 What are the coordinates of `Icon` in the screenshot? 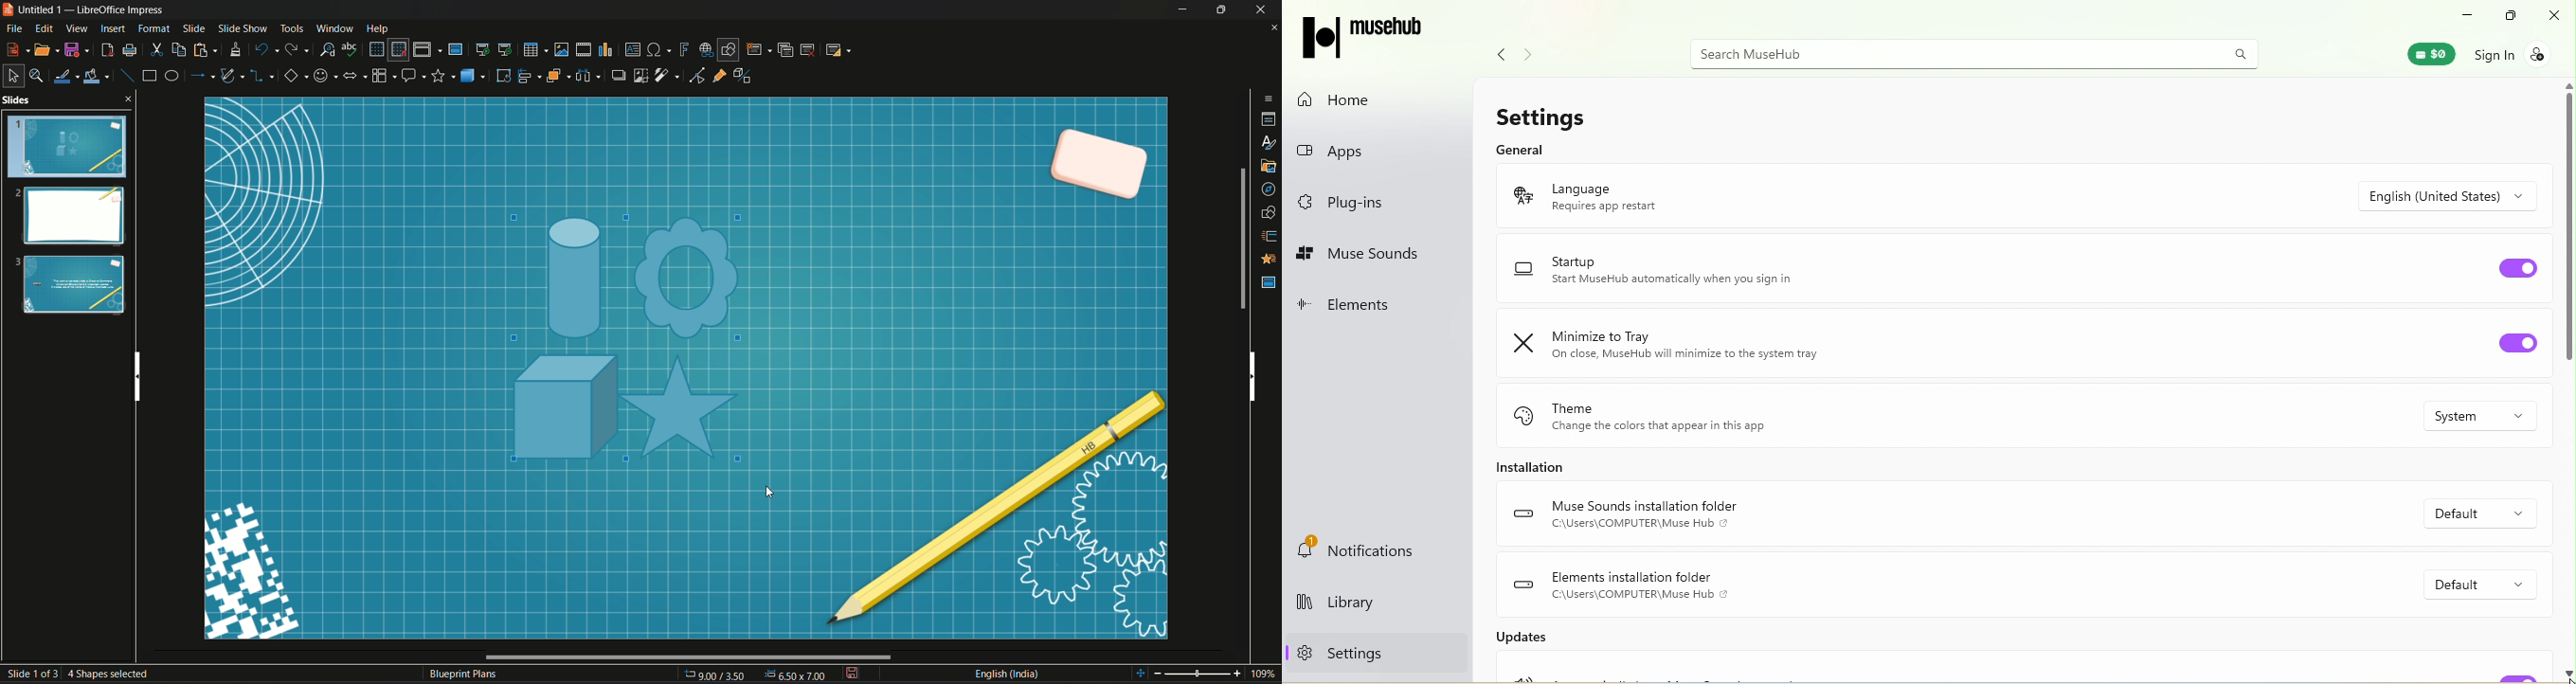 It's located at (1522, 418).